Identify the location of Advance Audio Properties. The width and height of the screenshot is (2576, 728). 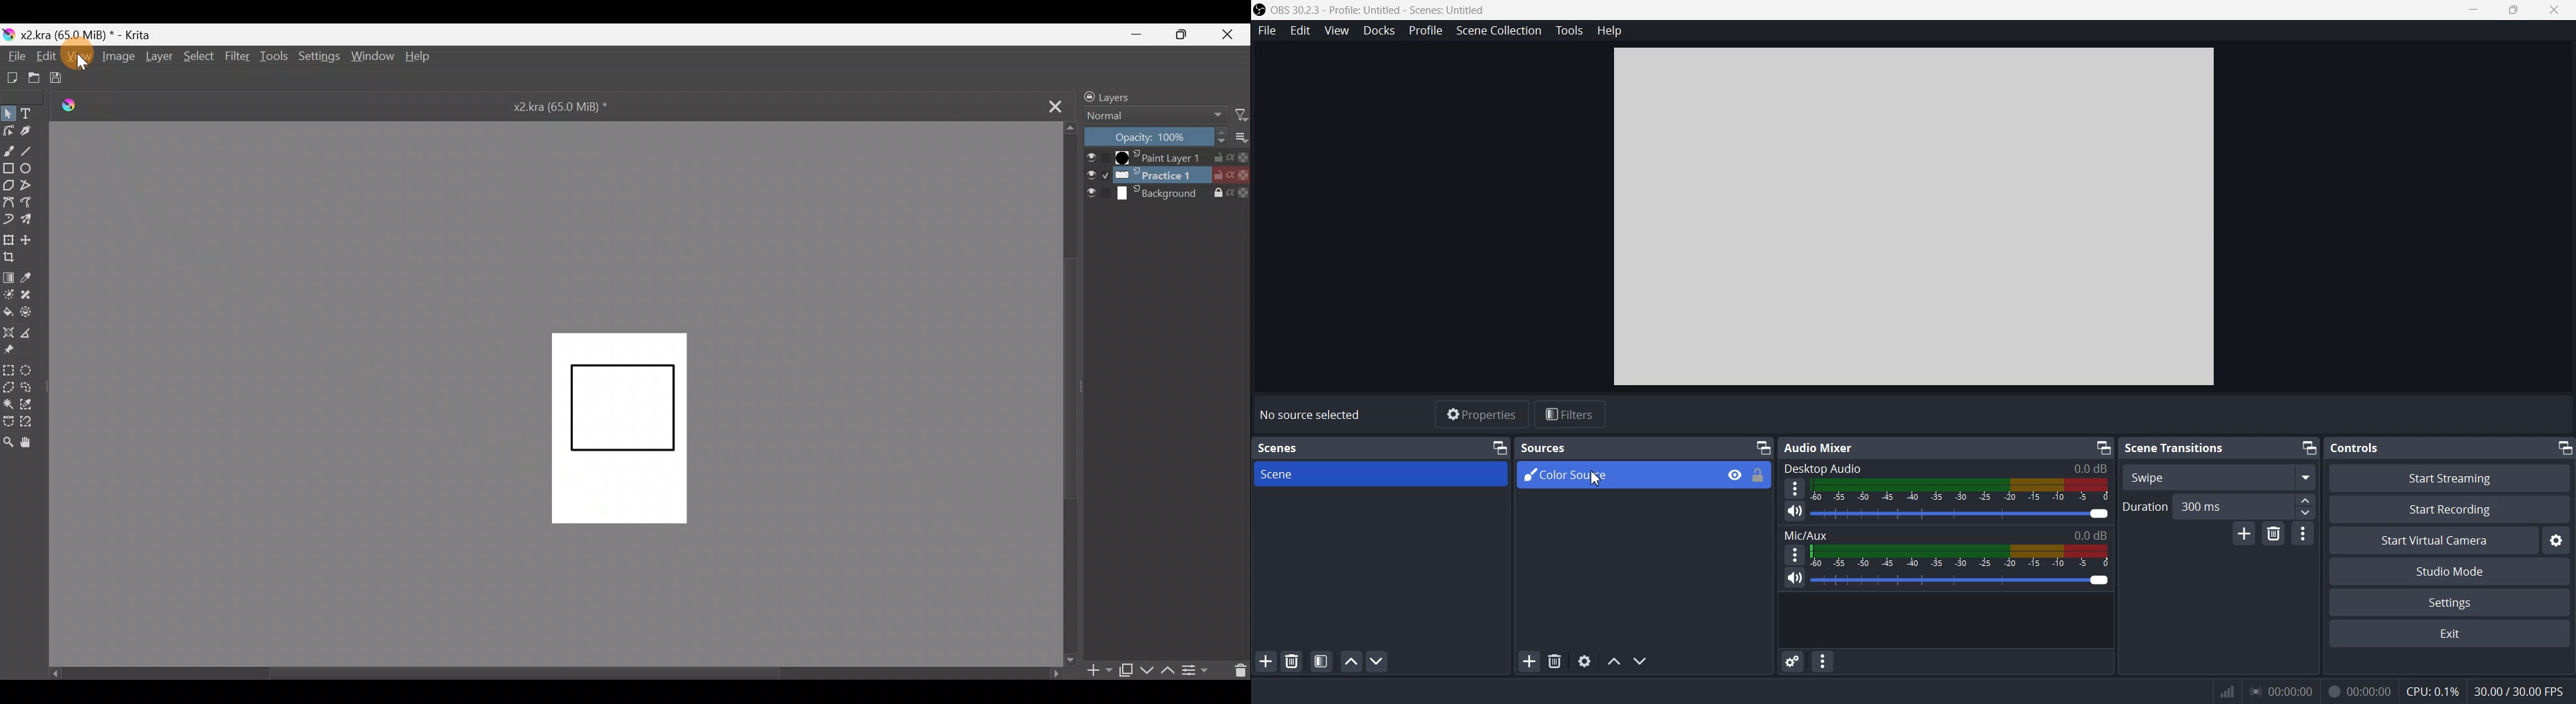
(1792, 661).